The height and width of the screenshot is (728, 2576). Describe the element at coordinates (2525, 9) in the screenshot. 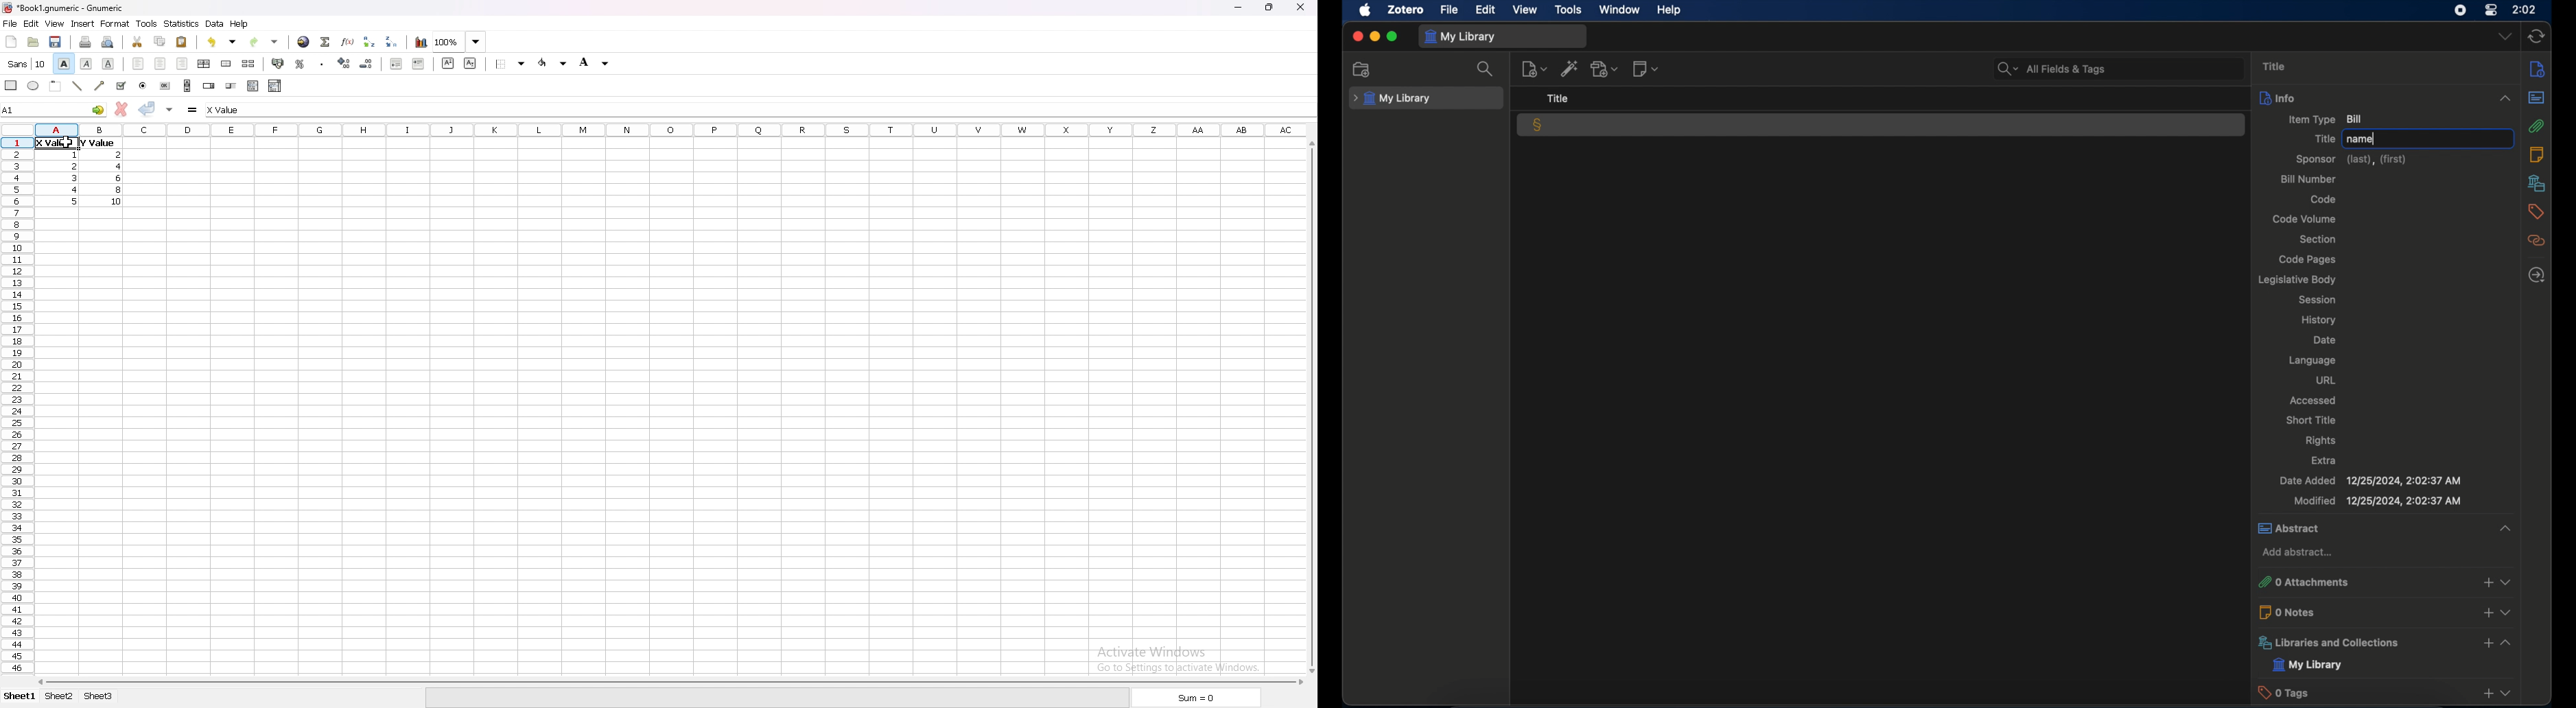

I see `2.02` at that location.